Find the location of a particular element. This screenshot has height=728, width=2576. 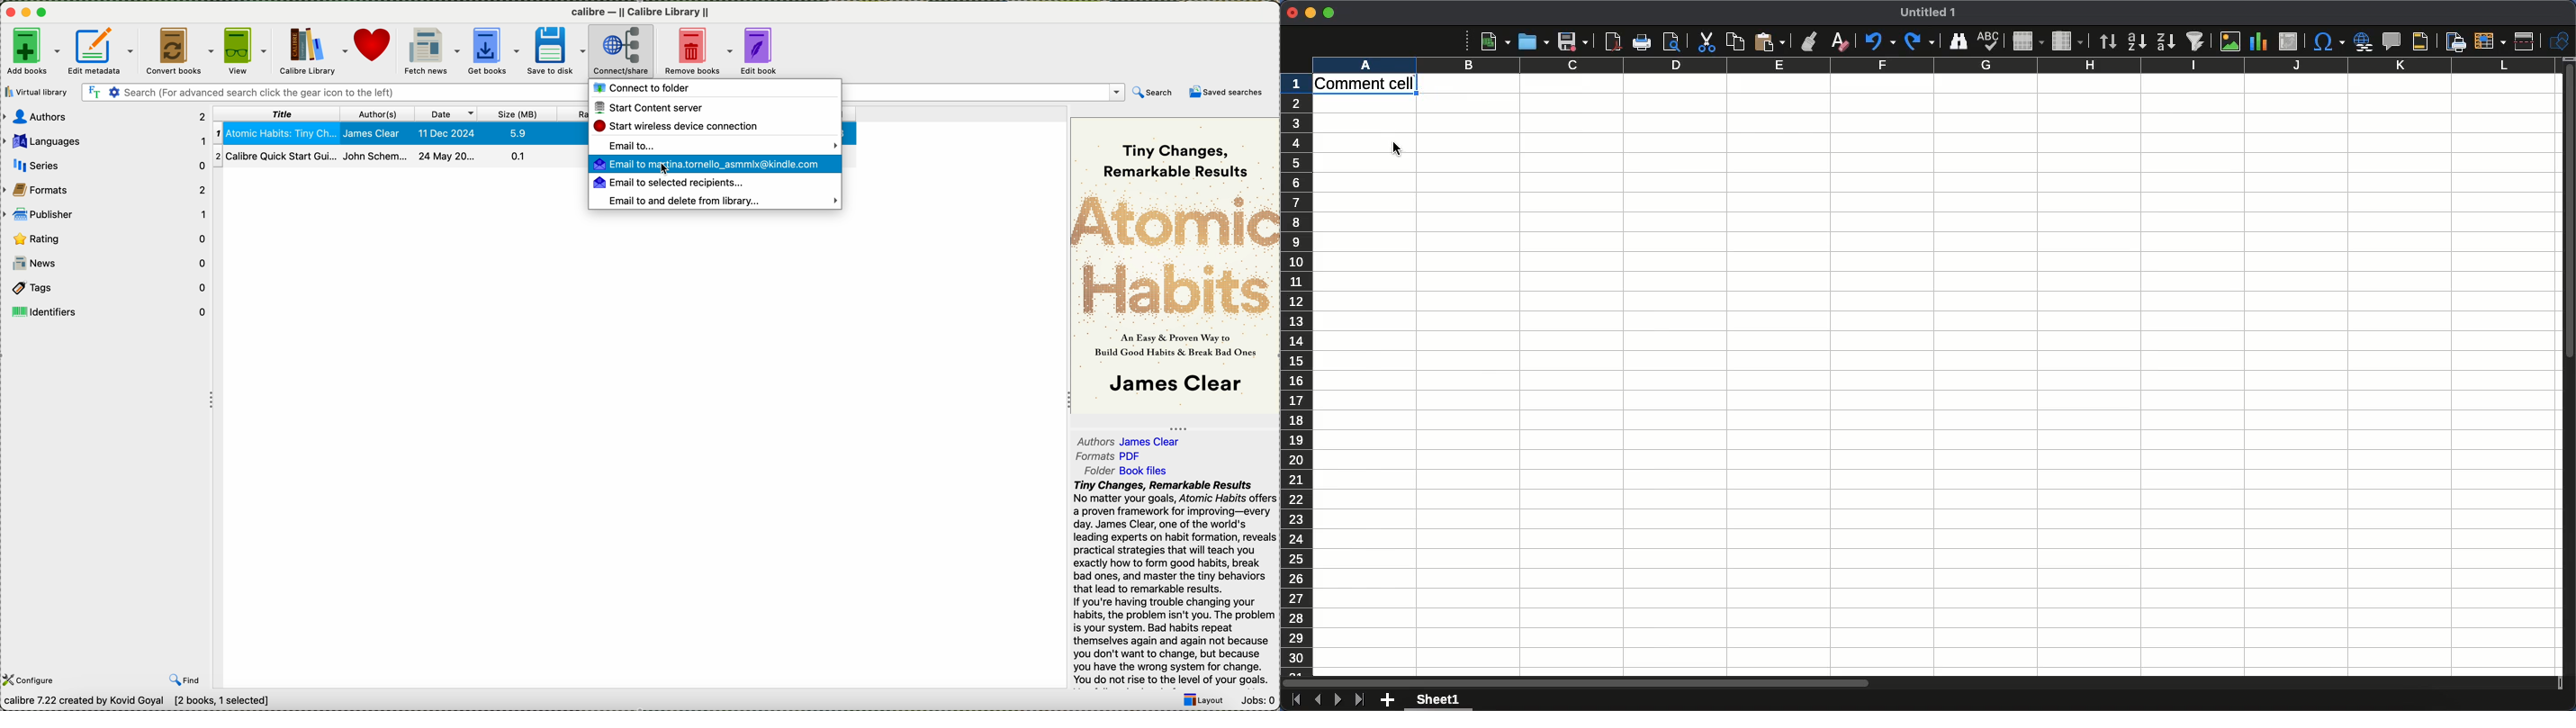

minimize is located at coordinates (29, 13).